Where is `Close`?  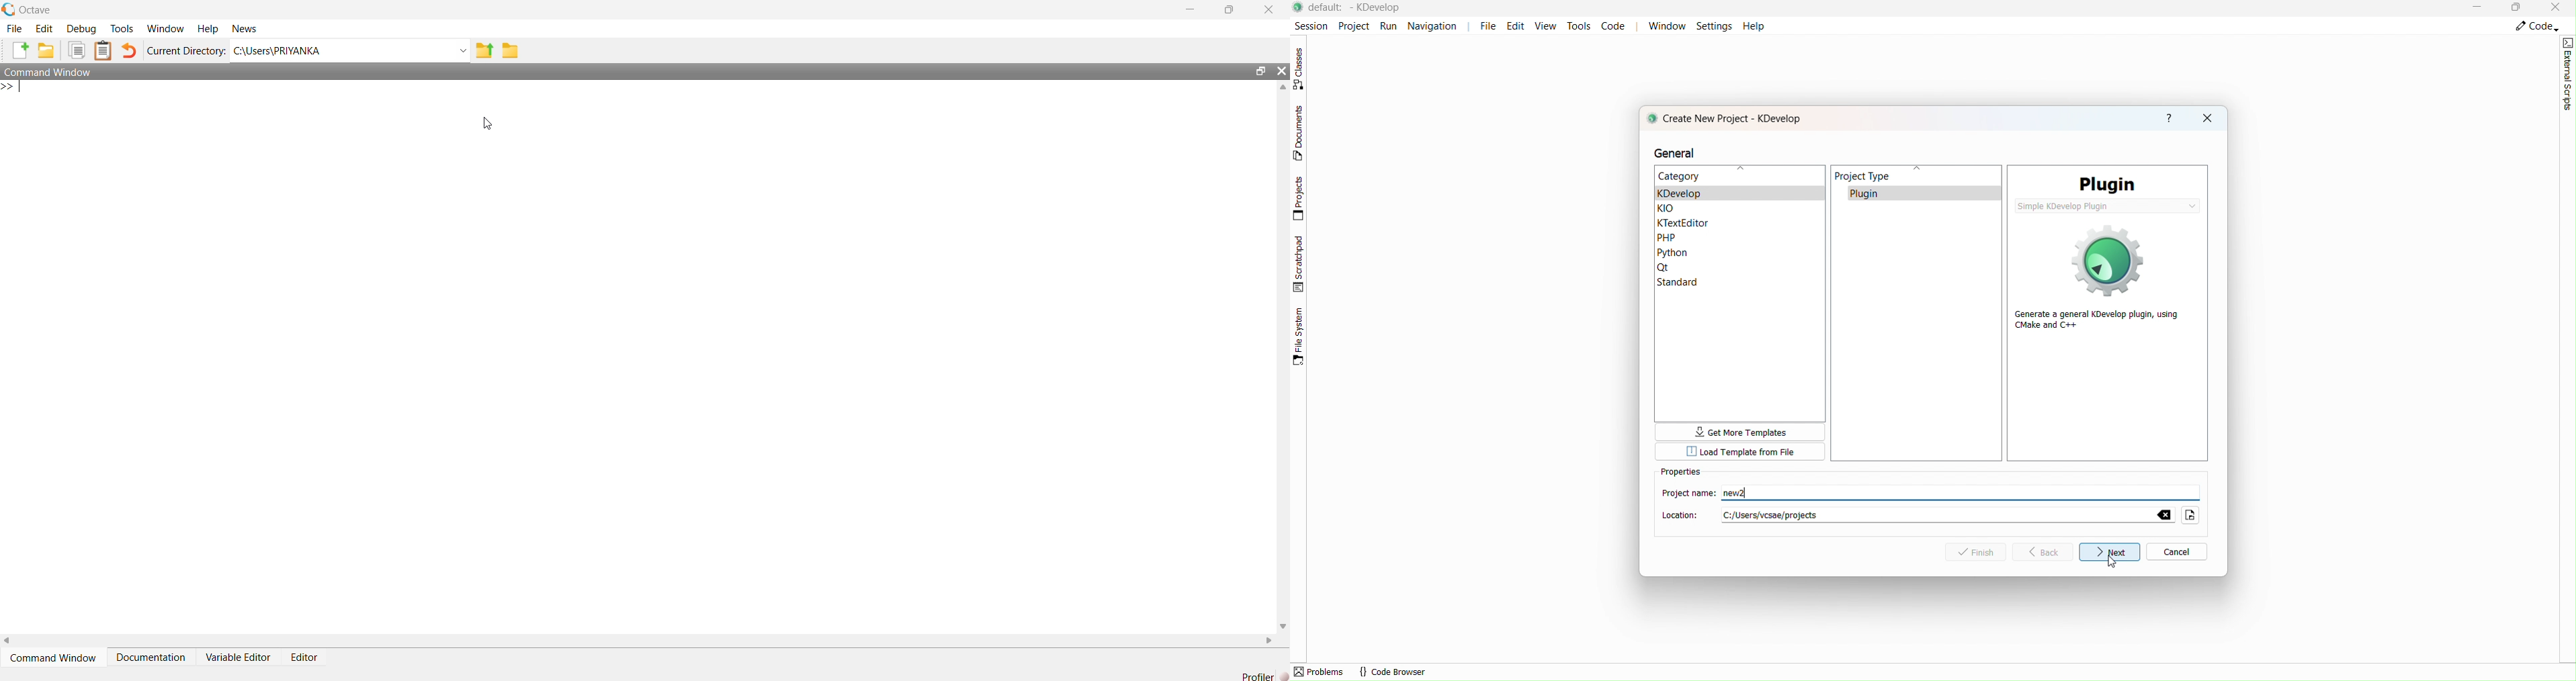 Close is located at coordinates (1281, 73).